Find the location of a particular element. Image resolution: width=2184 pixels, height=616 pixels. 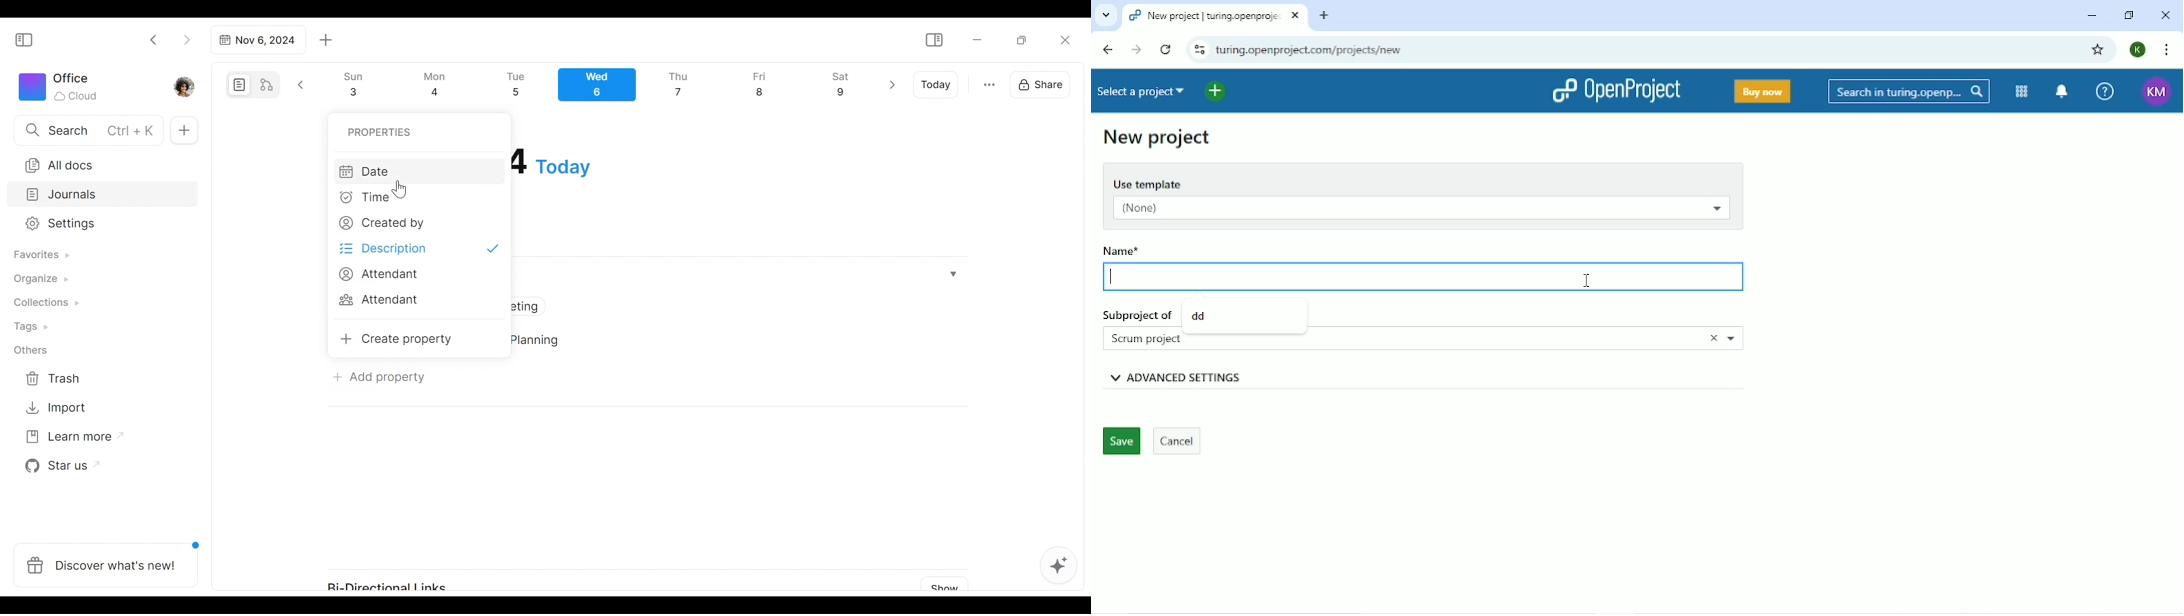

Help is located at coordinates (2105, 90).